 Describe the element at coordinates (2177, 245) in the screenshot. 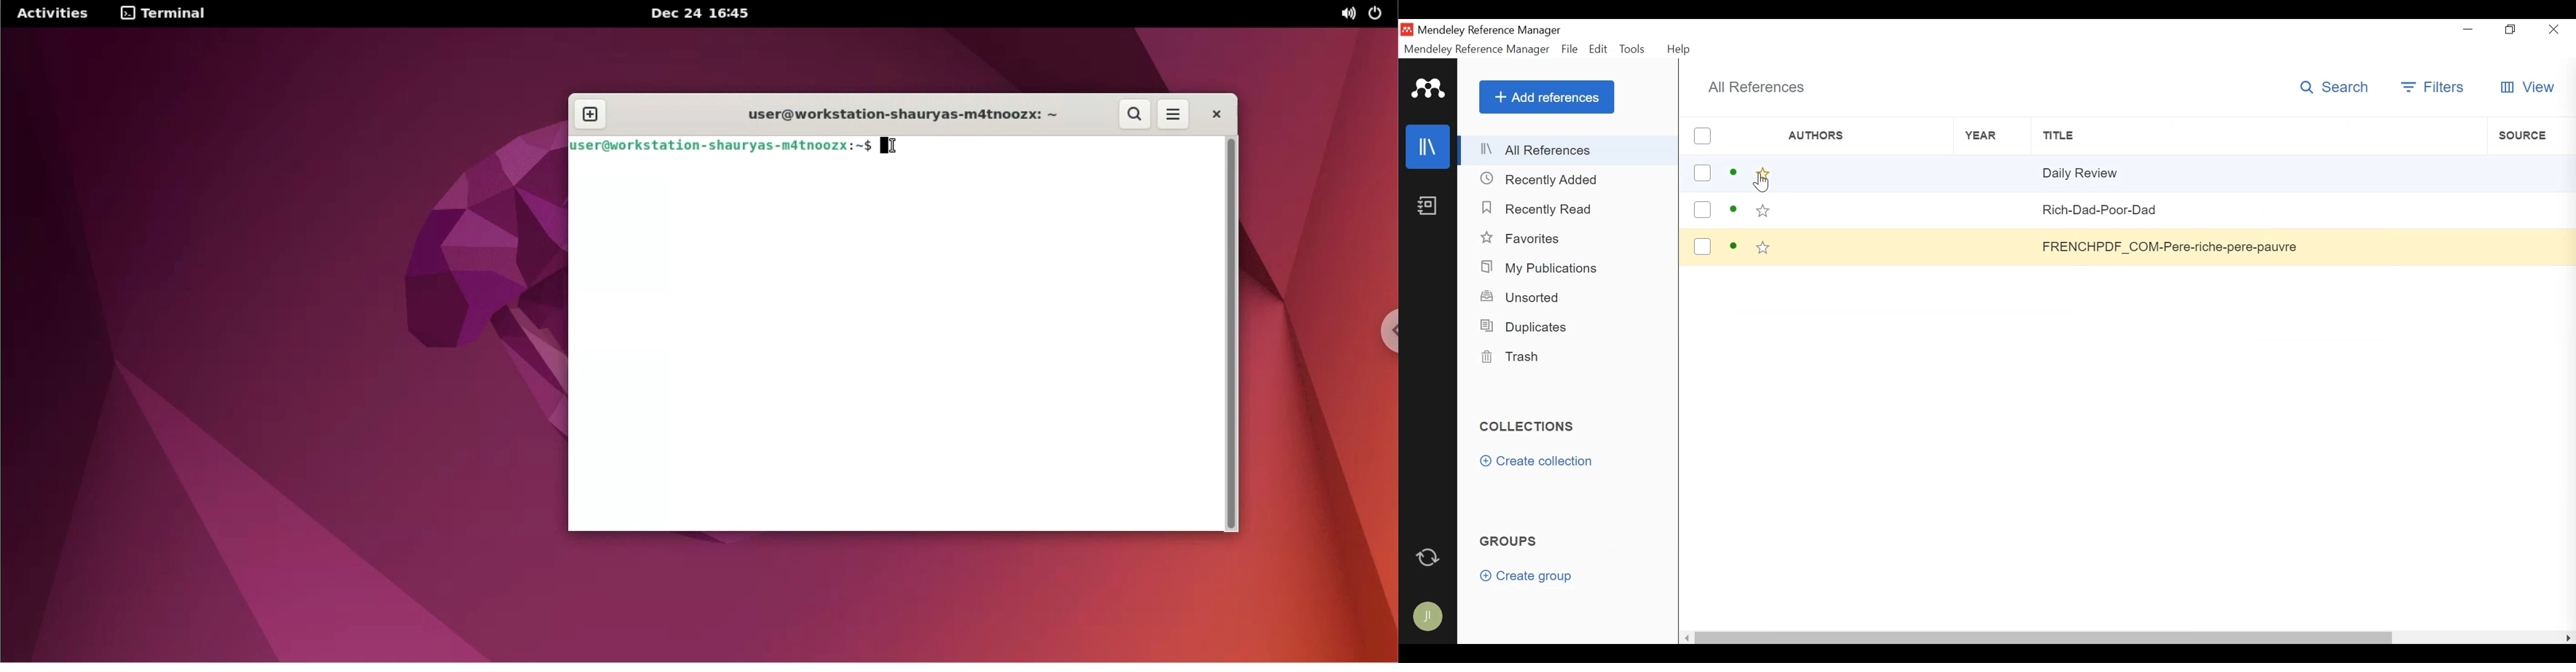

I see `FRENCHPDF_COM-Pere-riche-pere-pauvre` at that location.